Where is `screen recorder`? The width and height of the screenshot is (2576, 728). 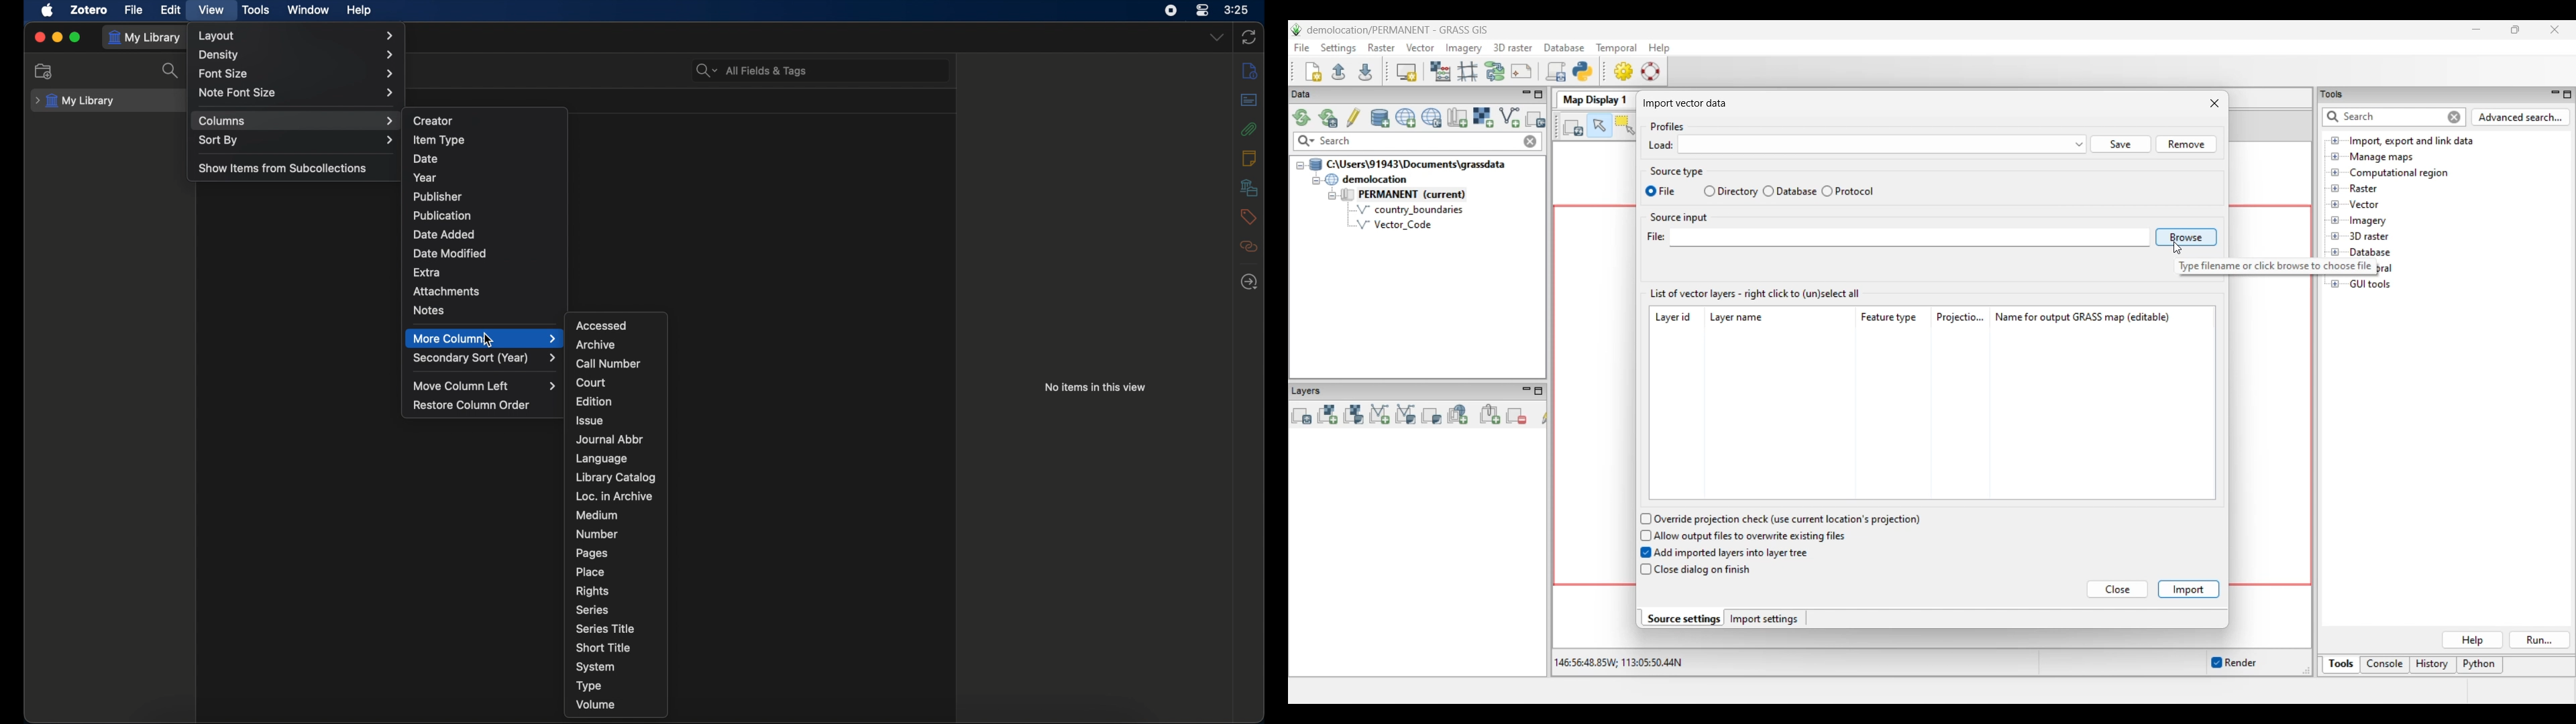 screen recorder is located at coordinates (1171, 10).